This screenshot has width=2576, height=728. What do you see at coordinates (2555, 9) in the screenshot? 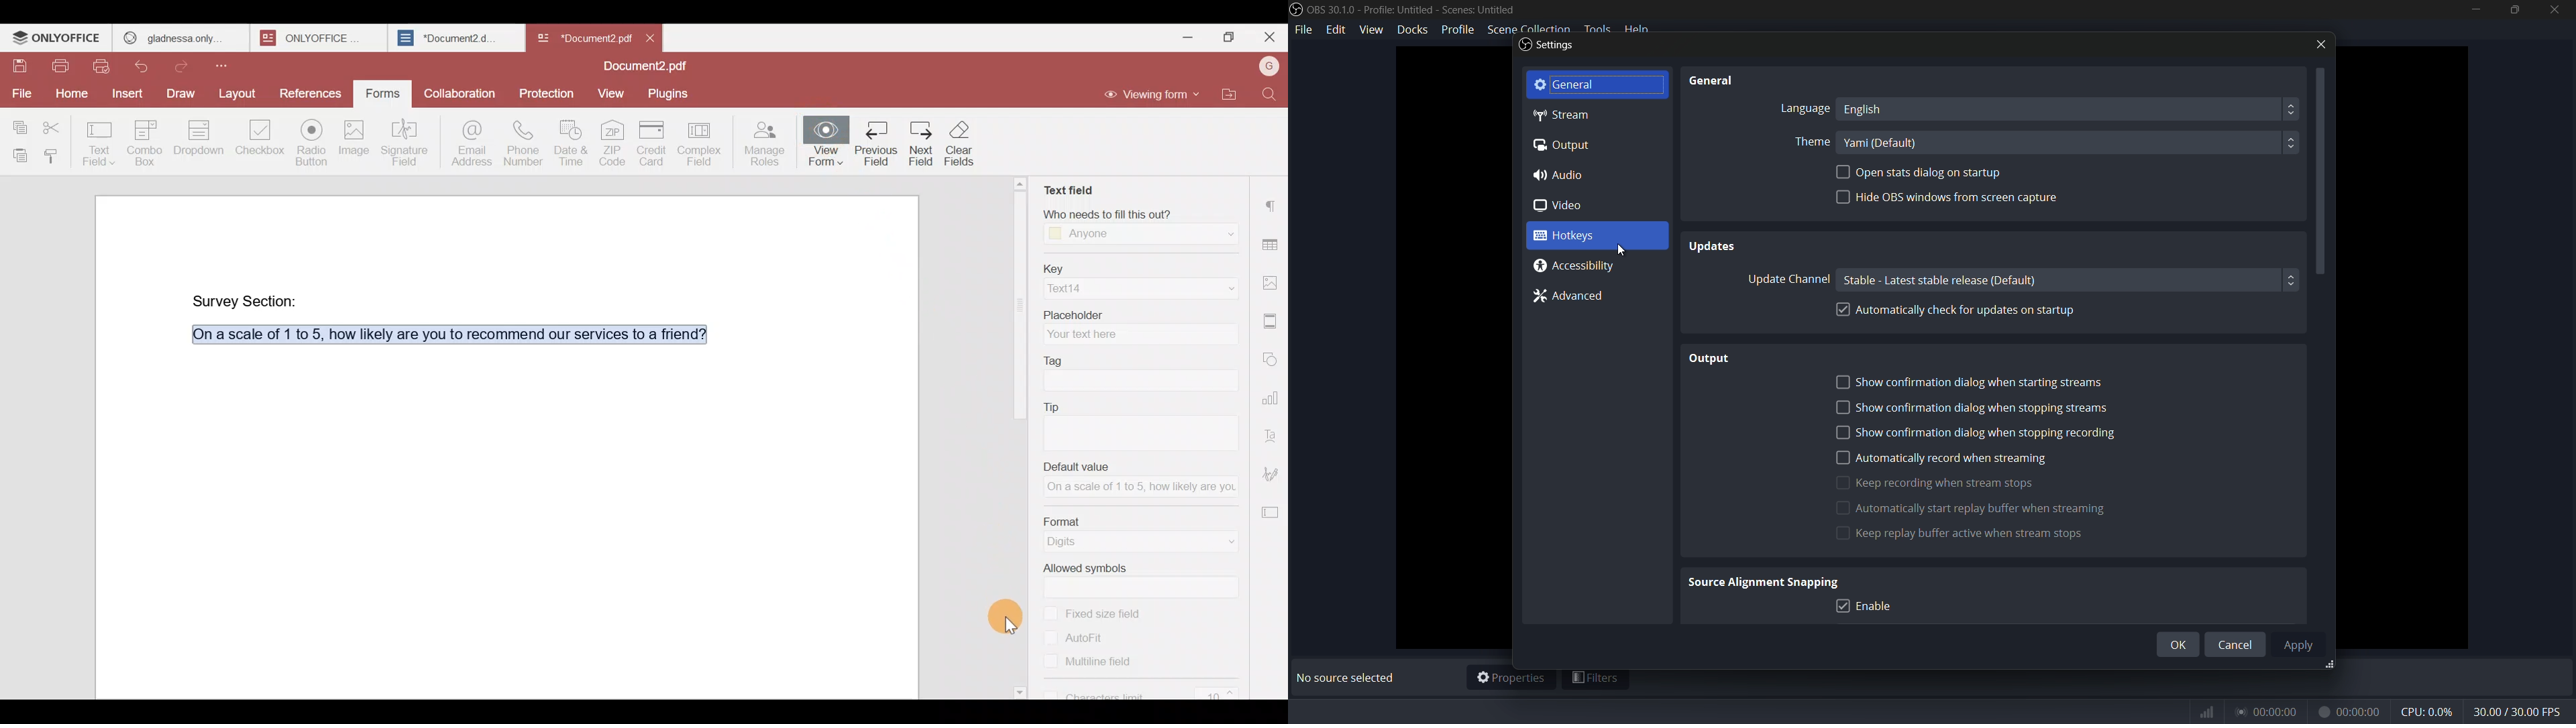
I see `close app` at bounding box center [2555, 9].